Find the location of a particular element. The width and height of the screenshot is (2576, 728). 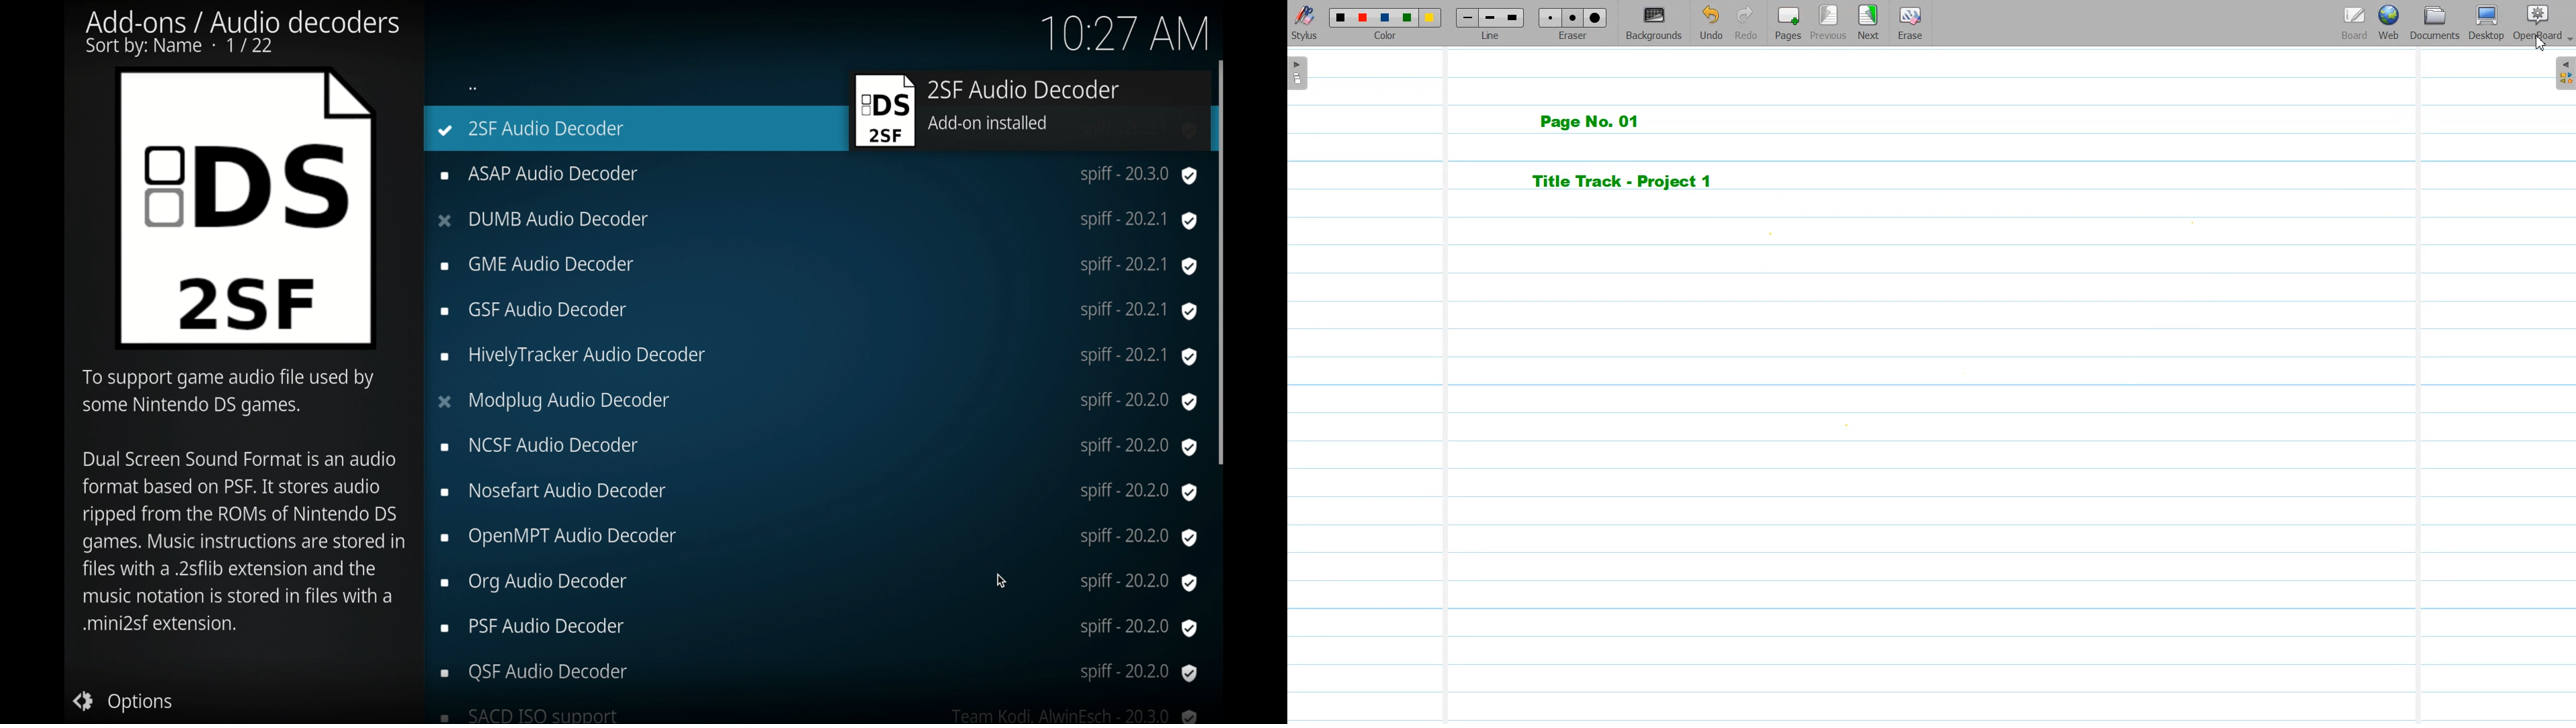

2sf is located at coordinates (549, 131).